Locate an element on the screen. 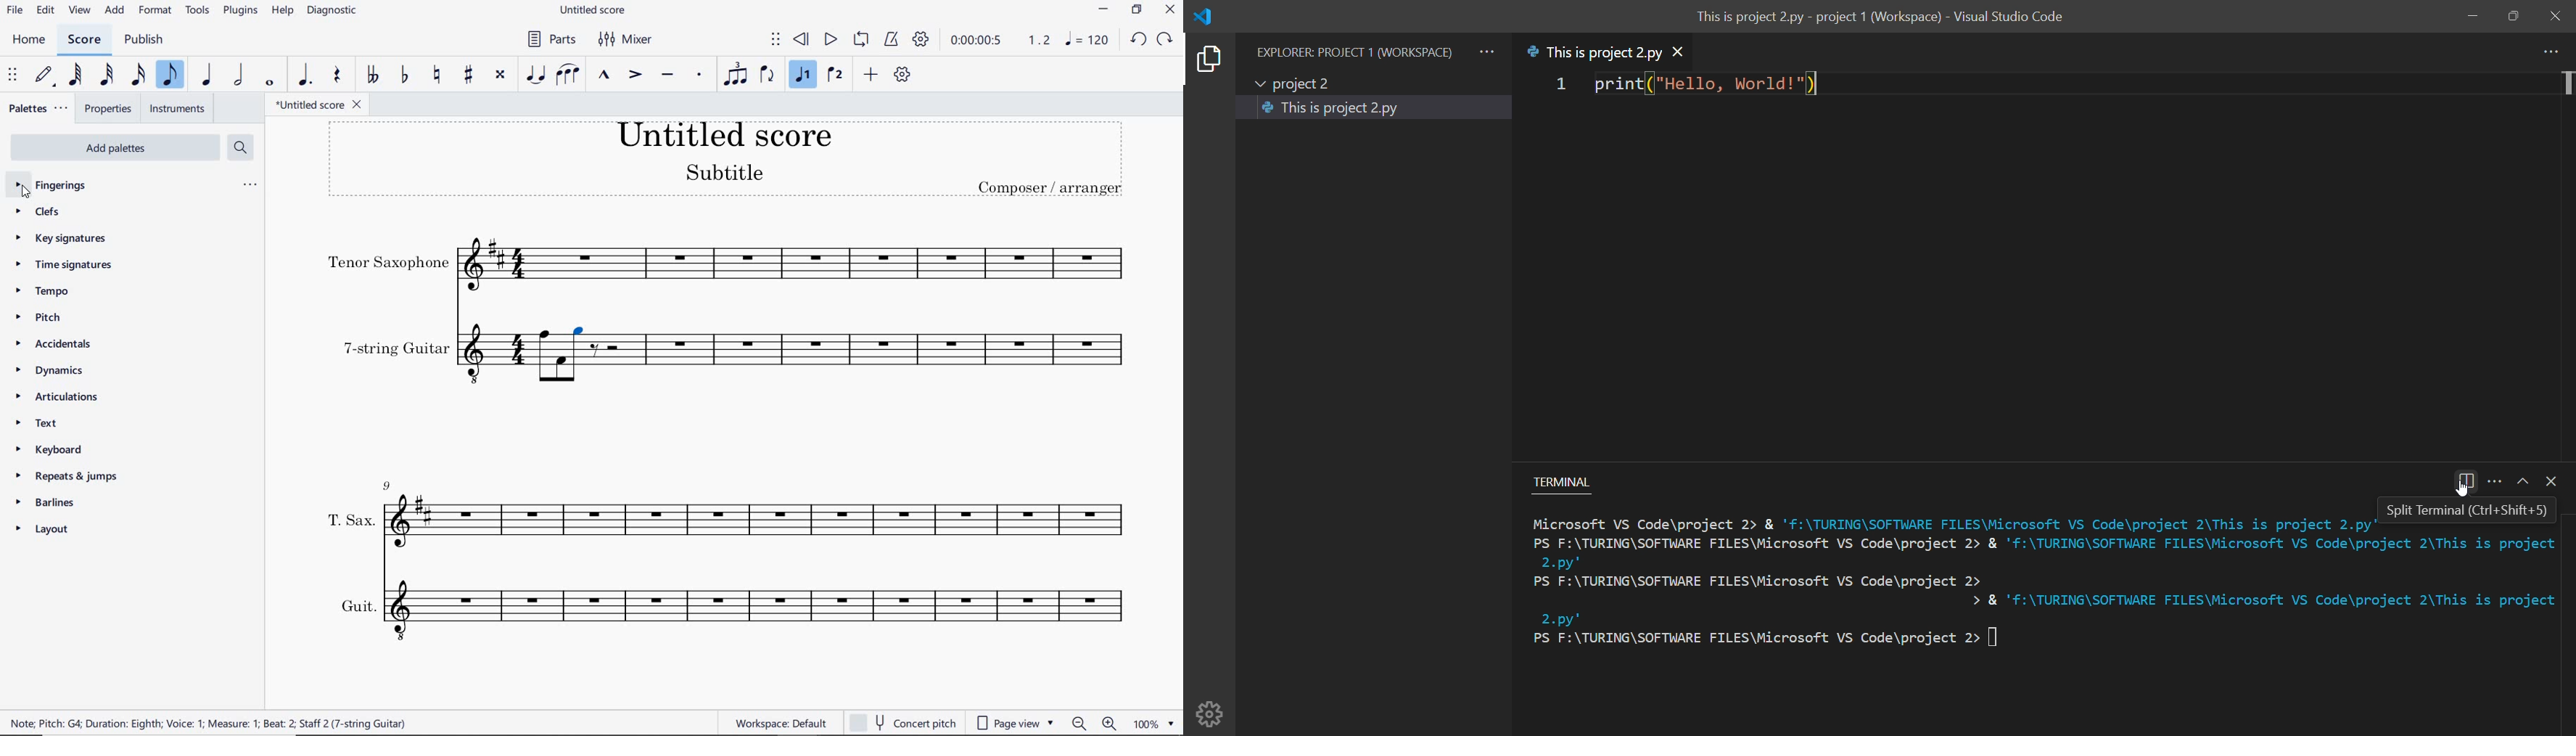  TOGGLE-DOUBLE FLAT is located at coordinates (372, 74).